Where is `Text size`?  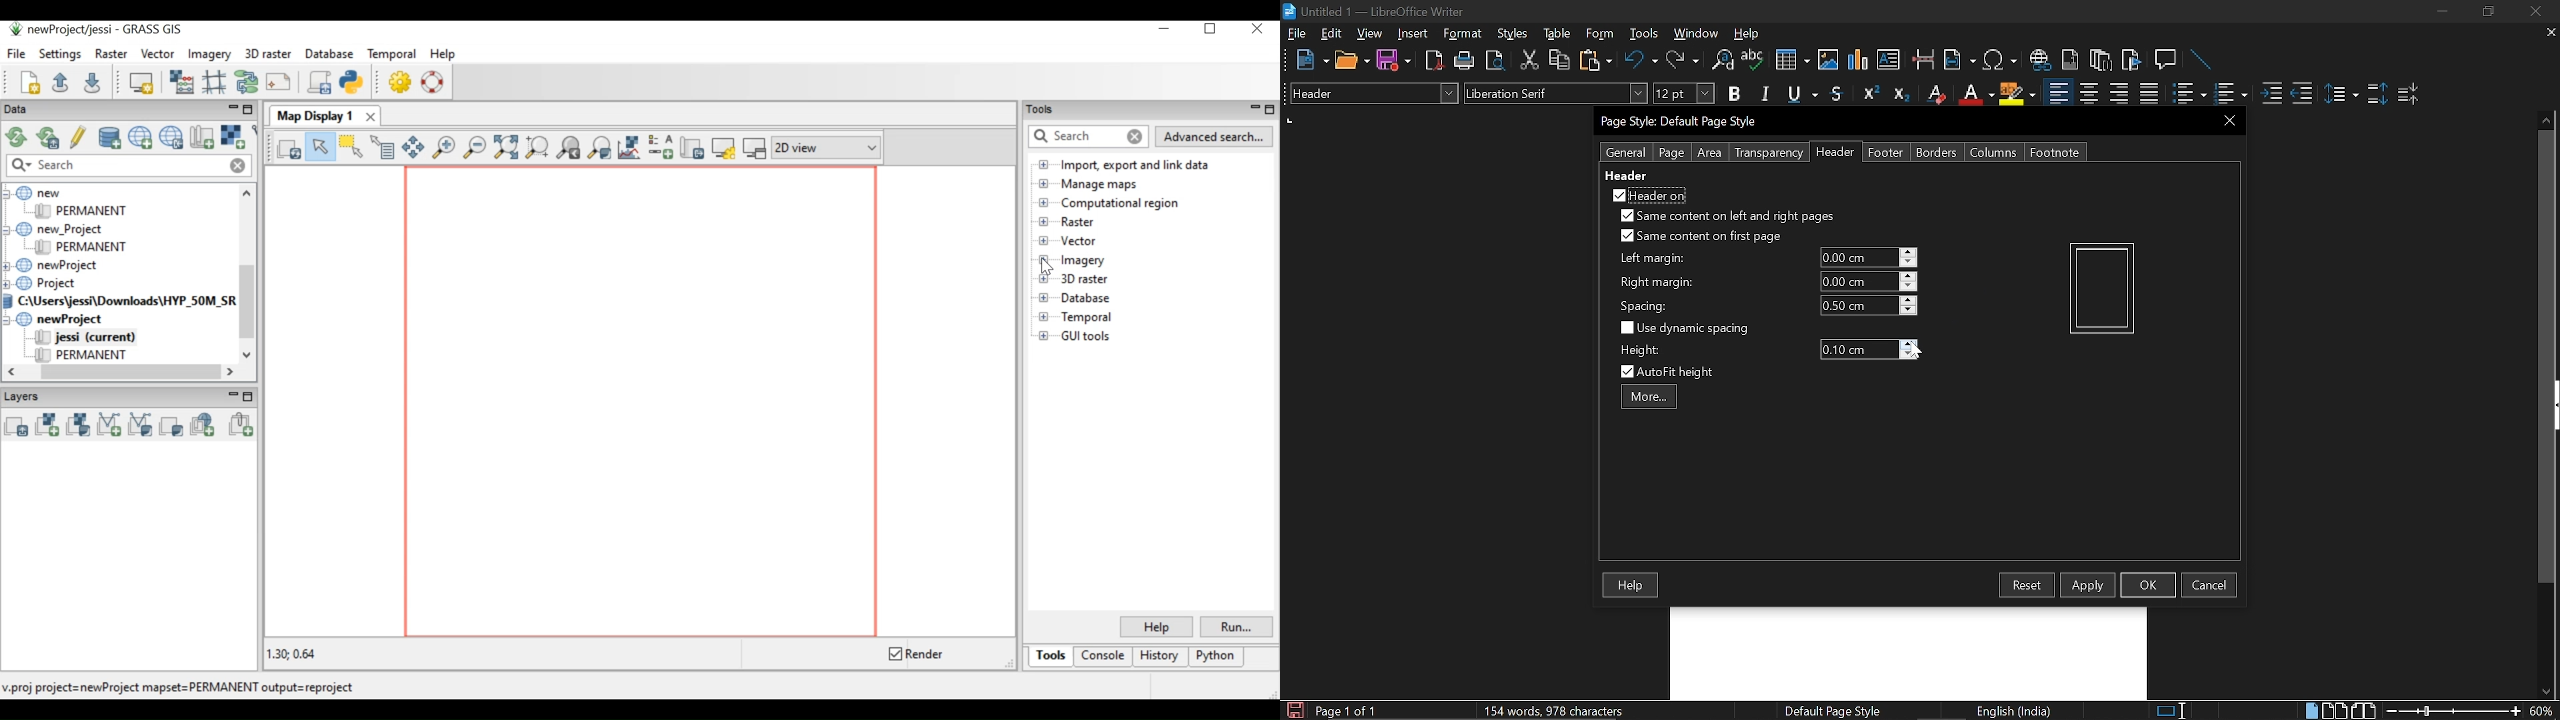
Text size is located at coordinates (1683, 93).